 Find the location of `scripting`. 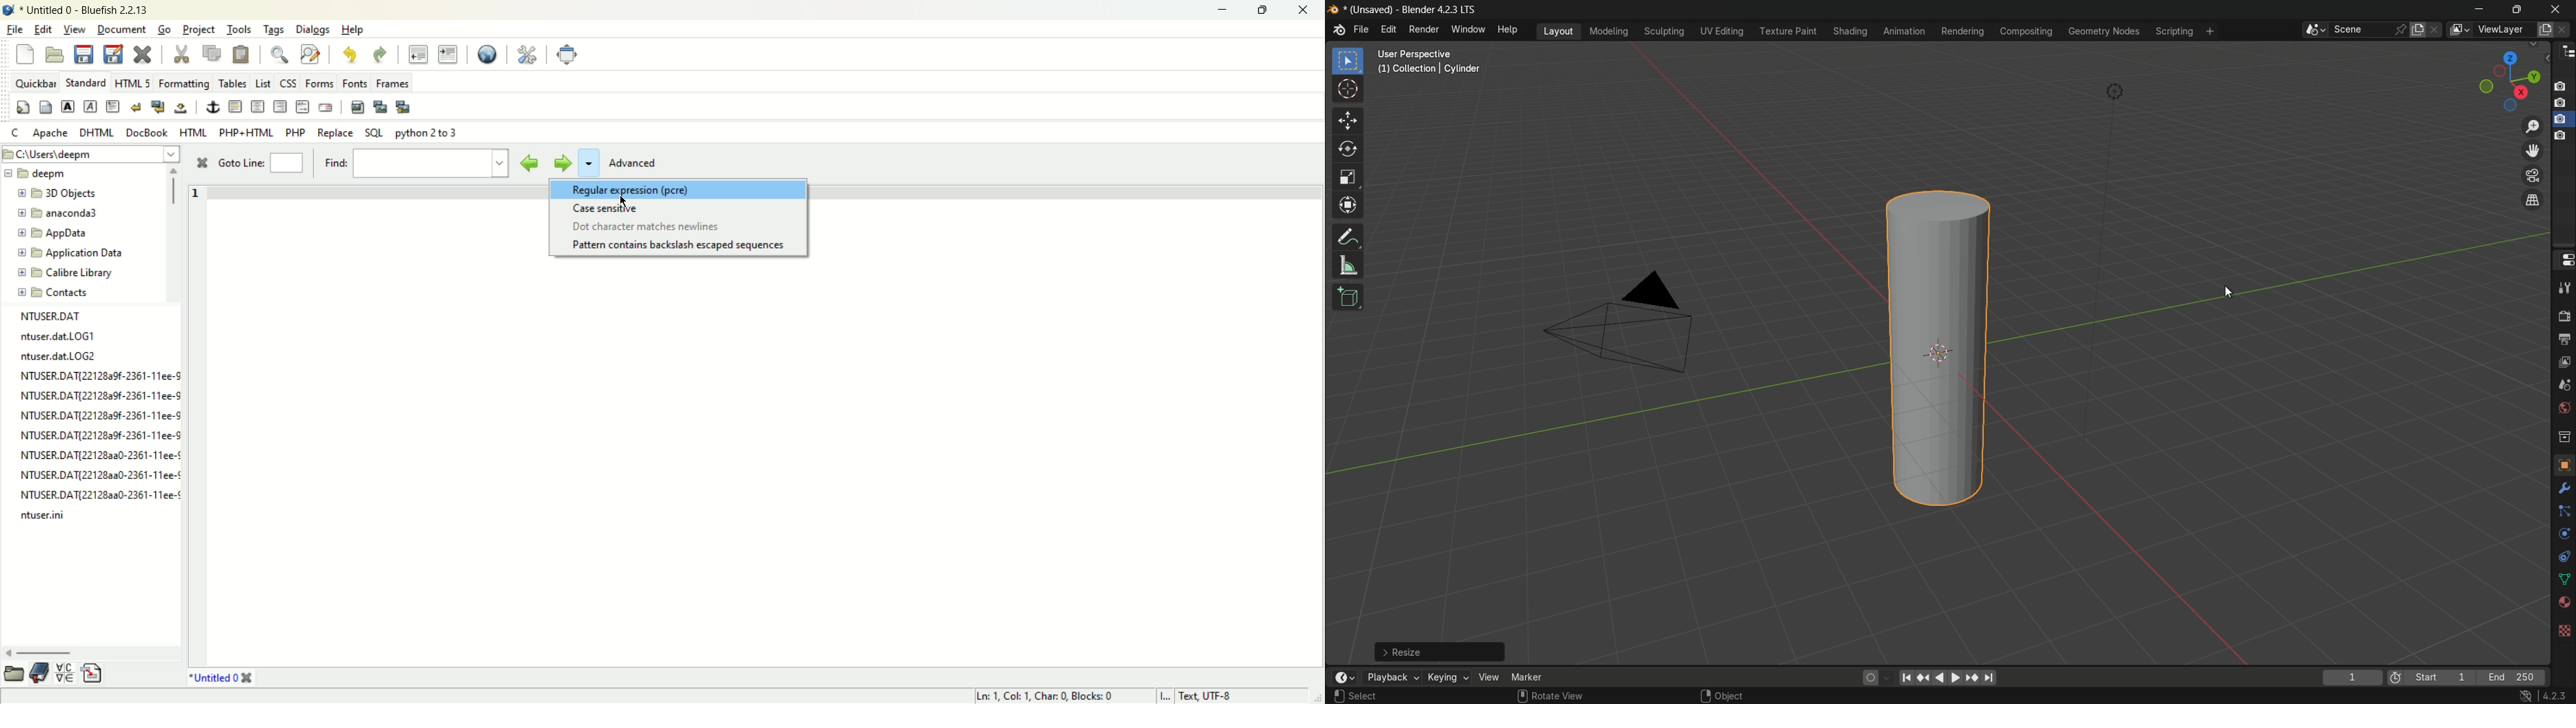

scripting is located at coordinates (2175, 31).